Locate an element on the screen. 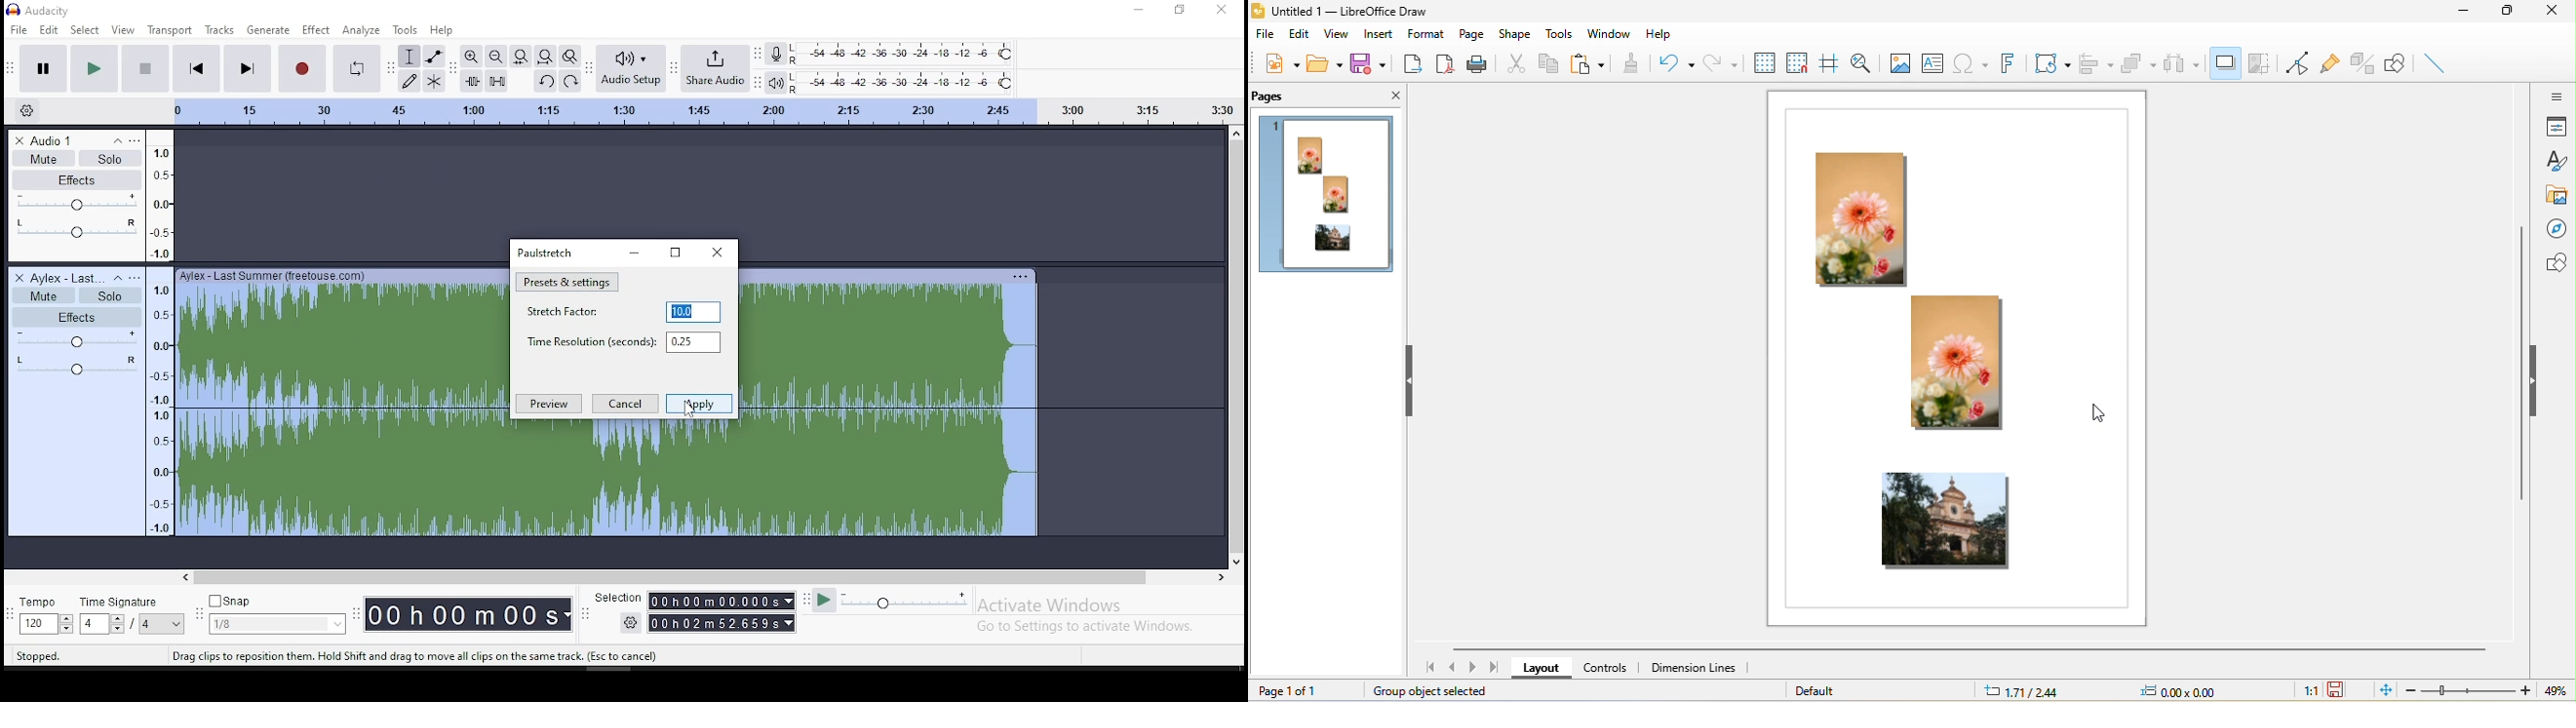  shape is located at coordinates (1518, 33).